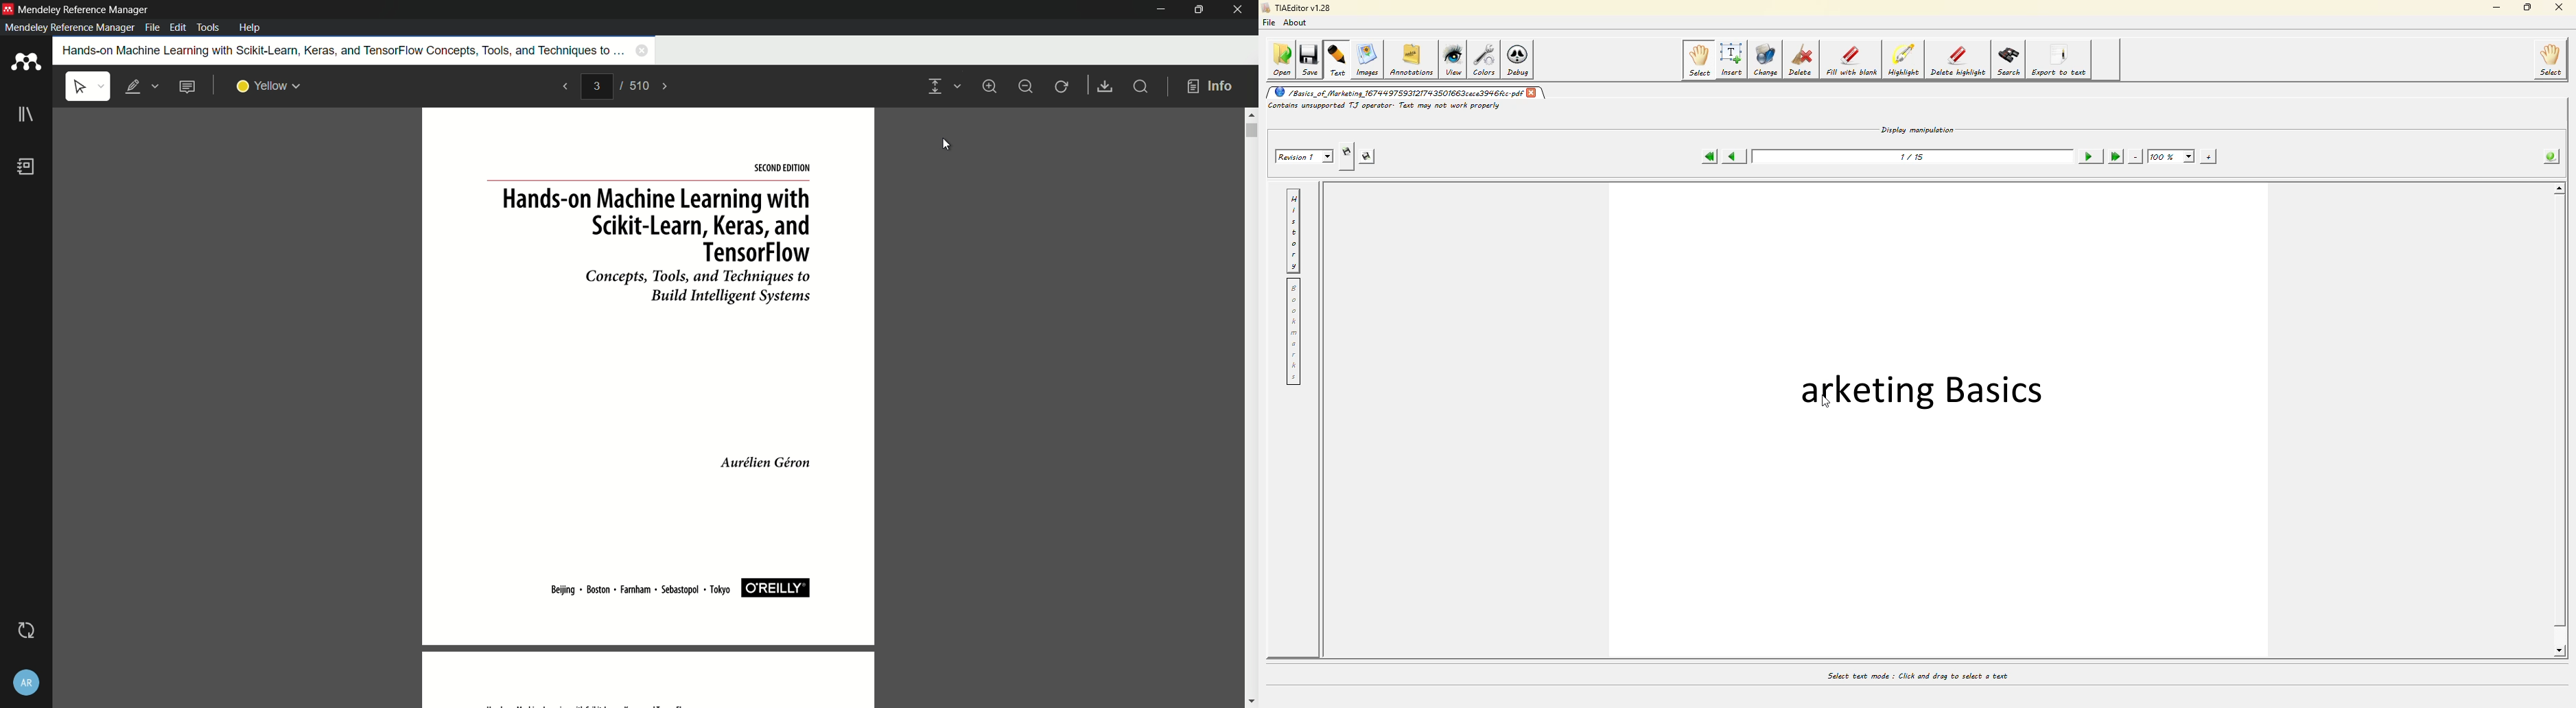 The width and height of the screenshot is (2576, 728). I want to click on next page, so click(666, 87).